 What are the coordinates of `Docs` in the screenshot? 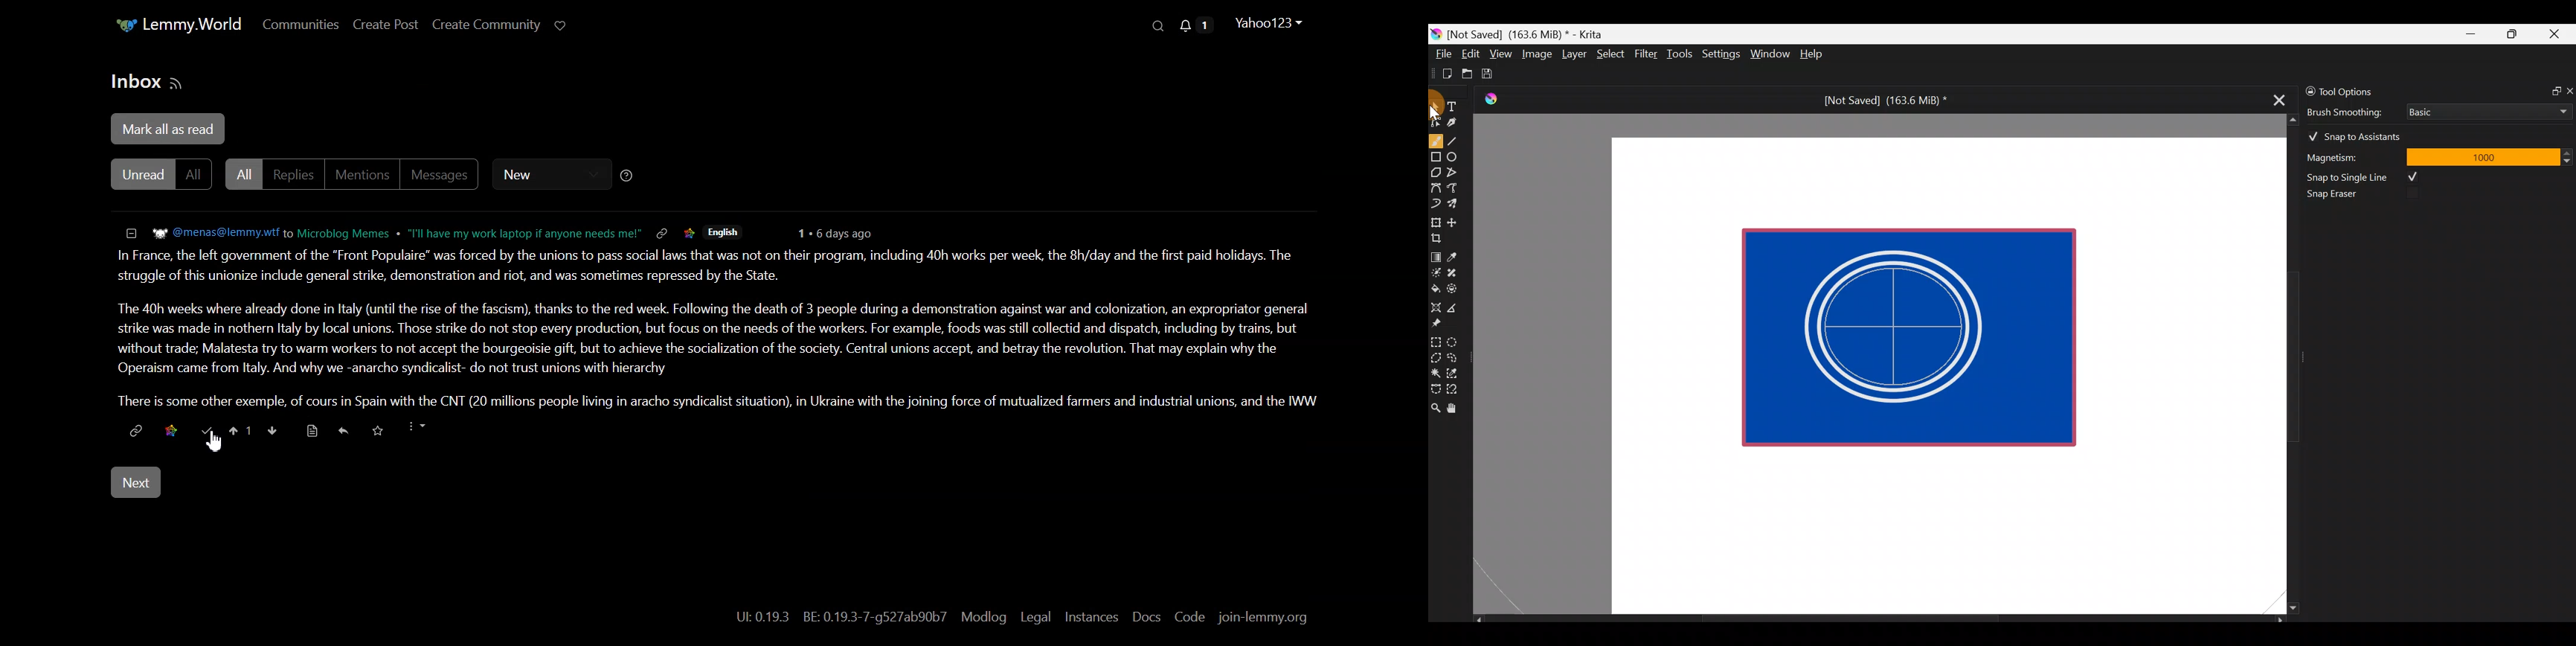 It's located at (1146, 617).